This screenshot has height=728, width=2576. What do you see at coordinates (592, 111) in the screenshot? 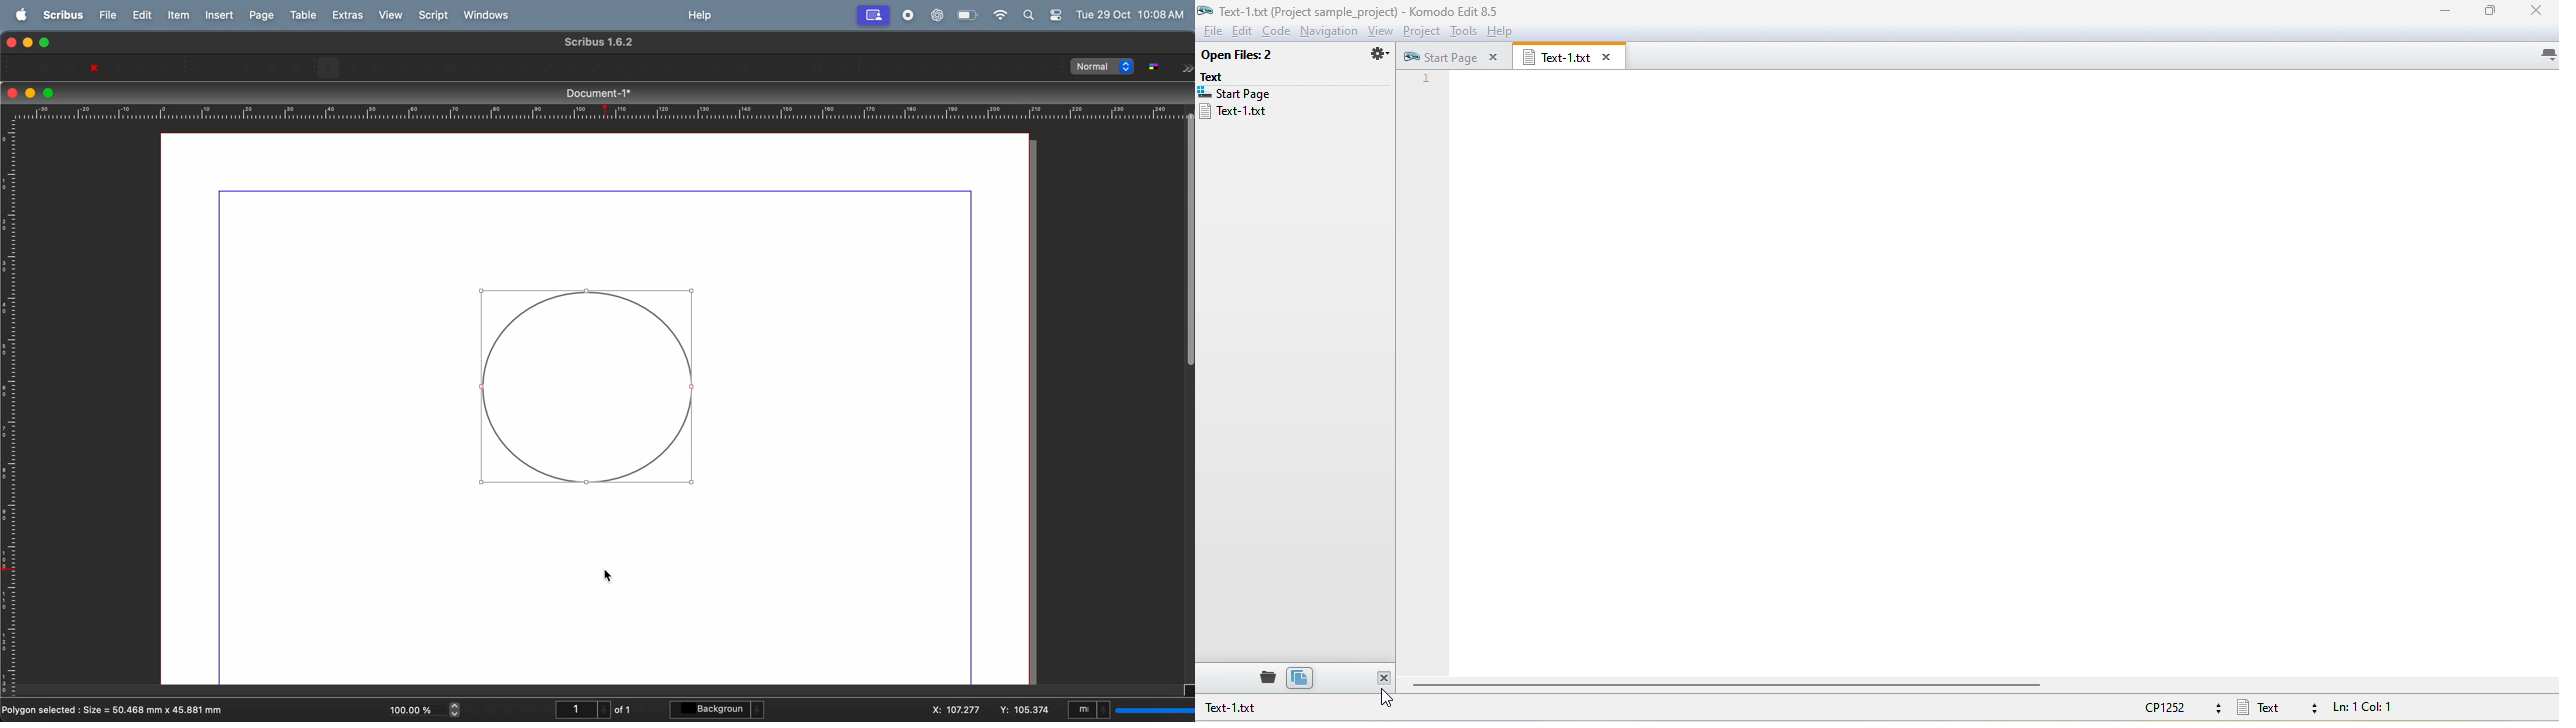
I see `horizontal scale` at bounding box center [592, 111].